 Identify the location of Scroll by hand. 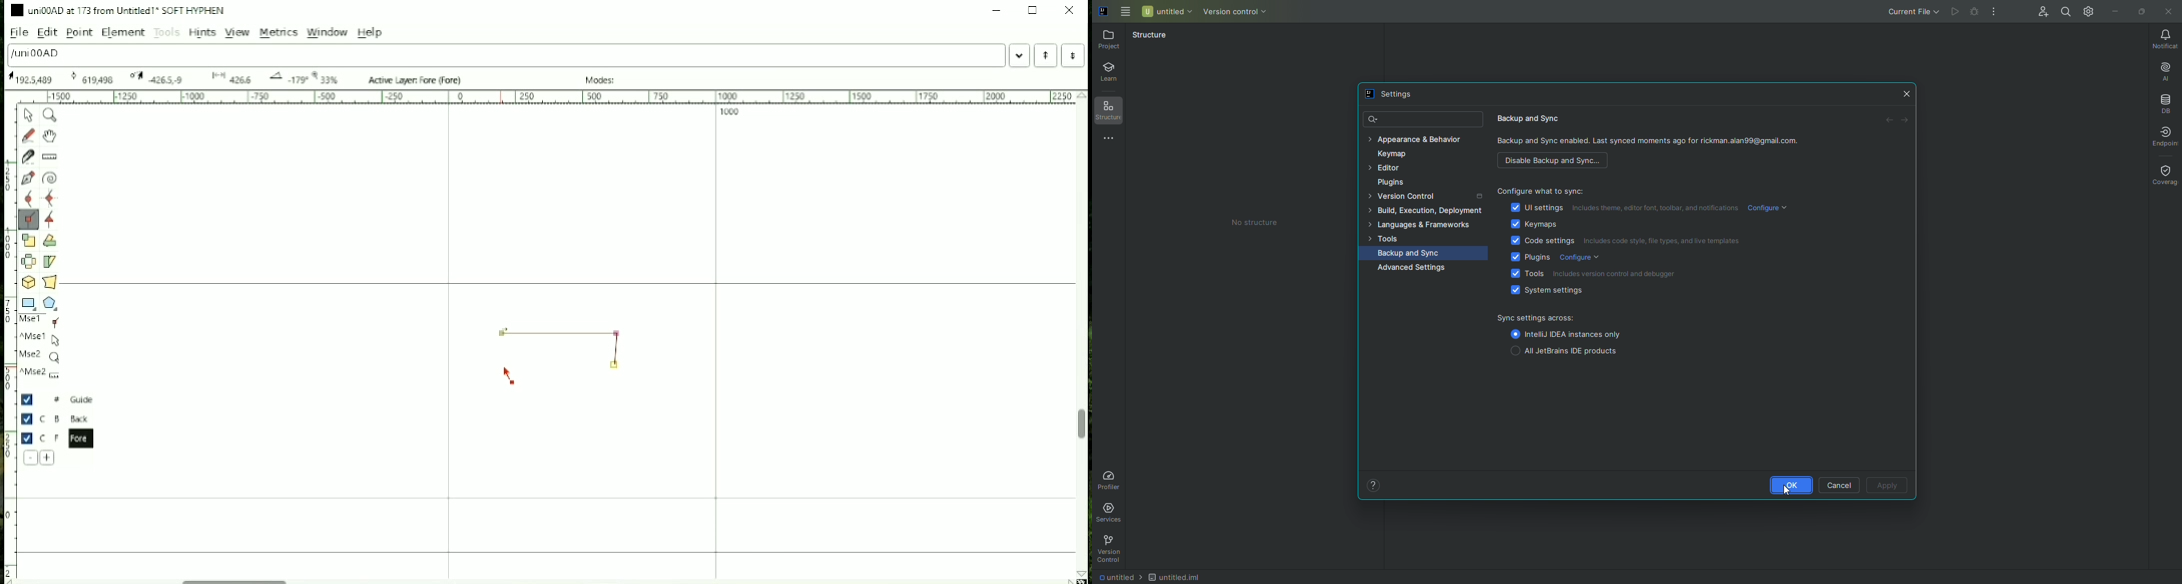
(49, 136).